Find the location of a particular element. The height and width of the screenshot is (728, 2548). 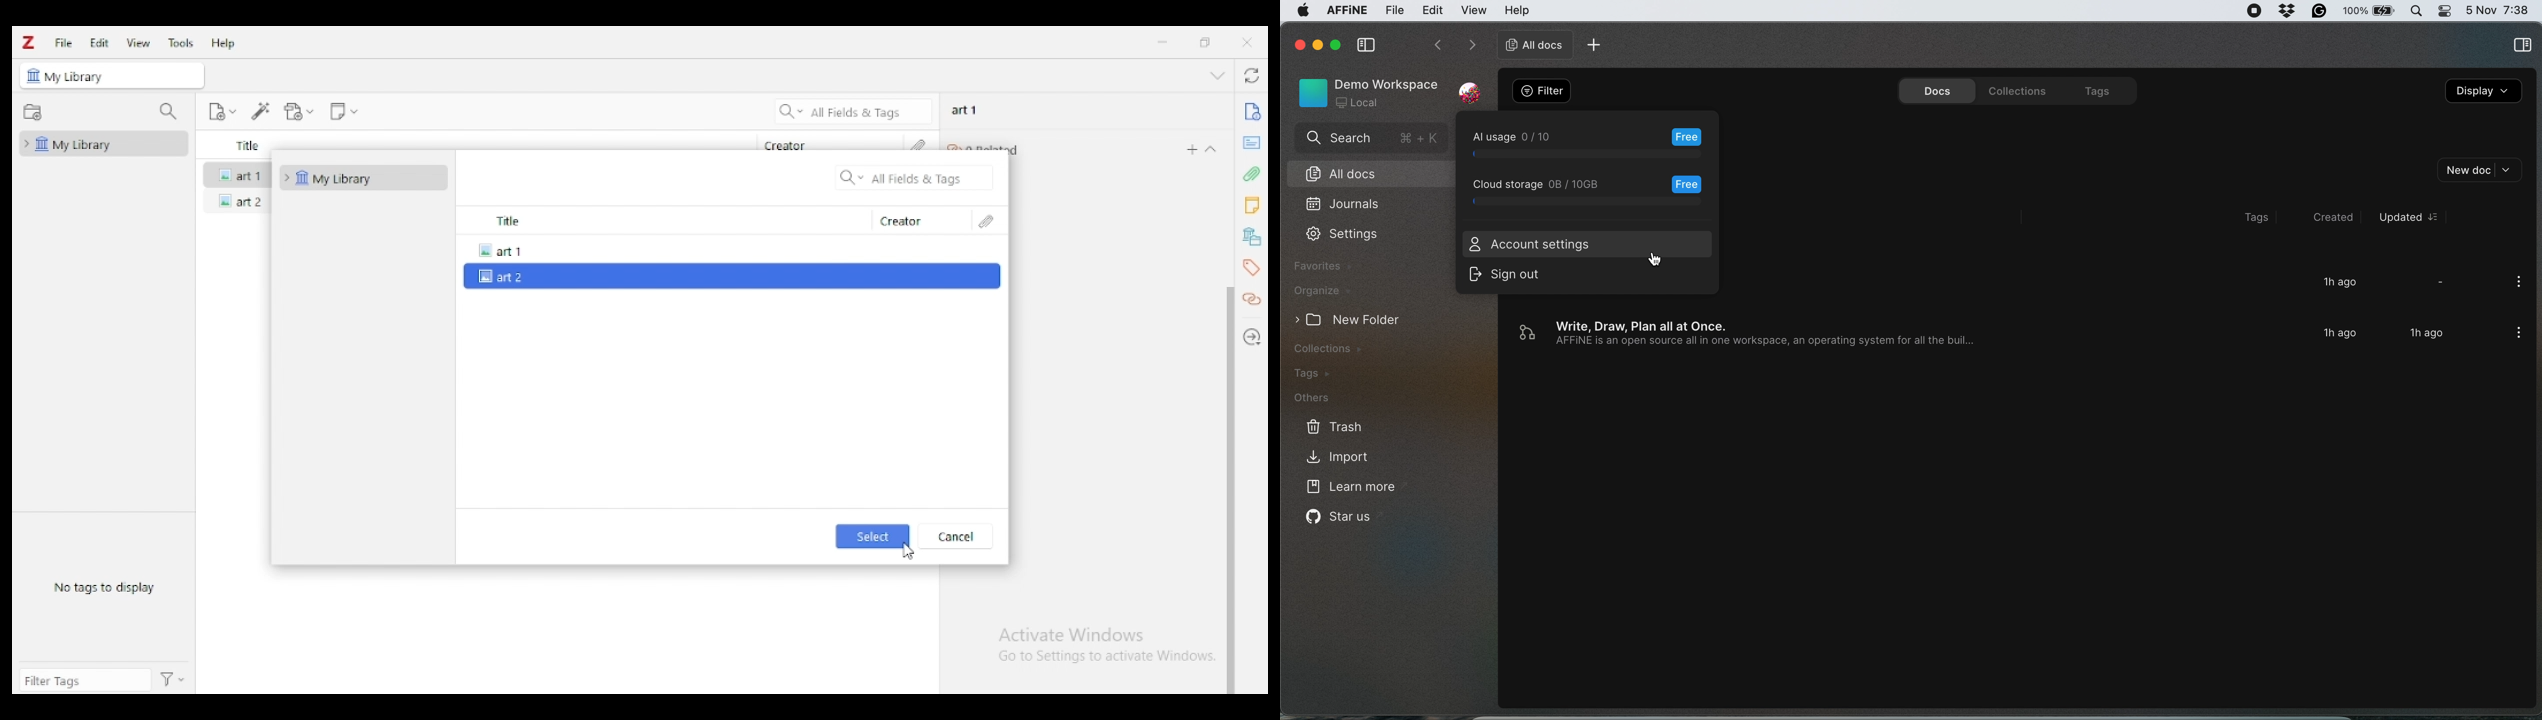

collapse side bar is located at coordinates (1366, 46).